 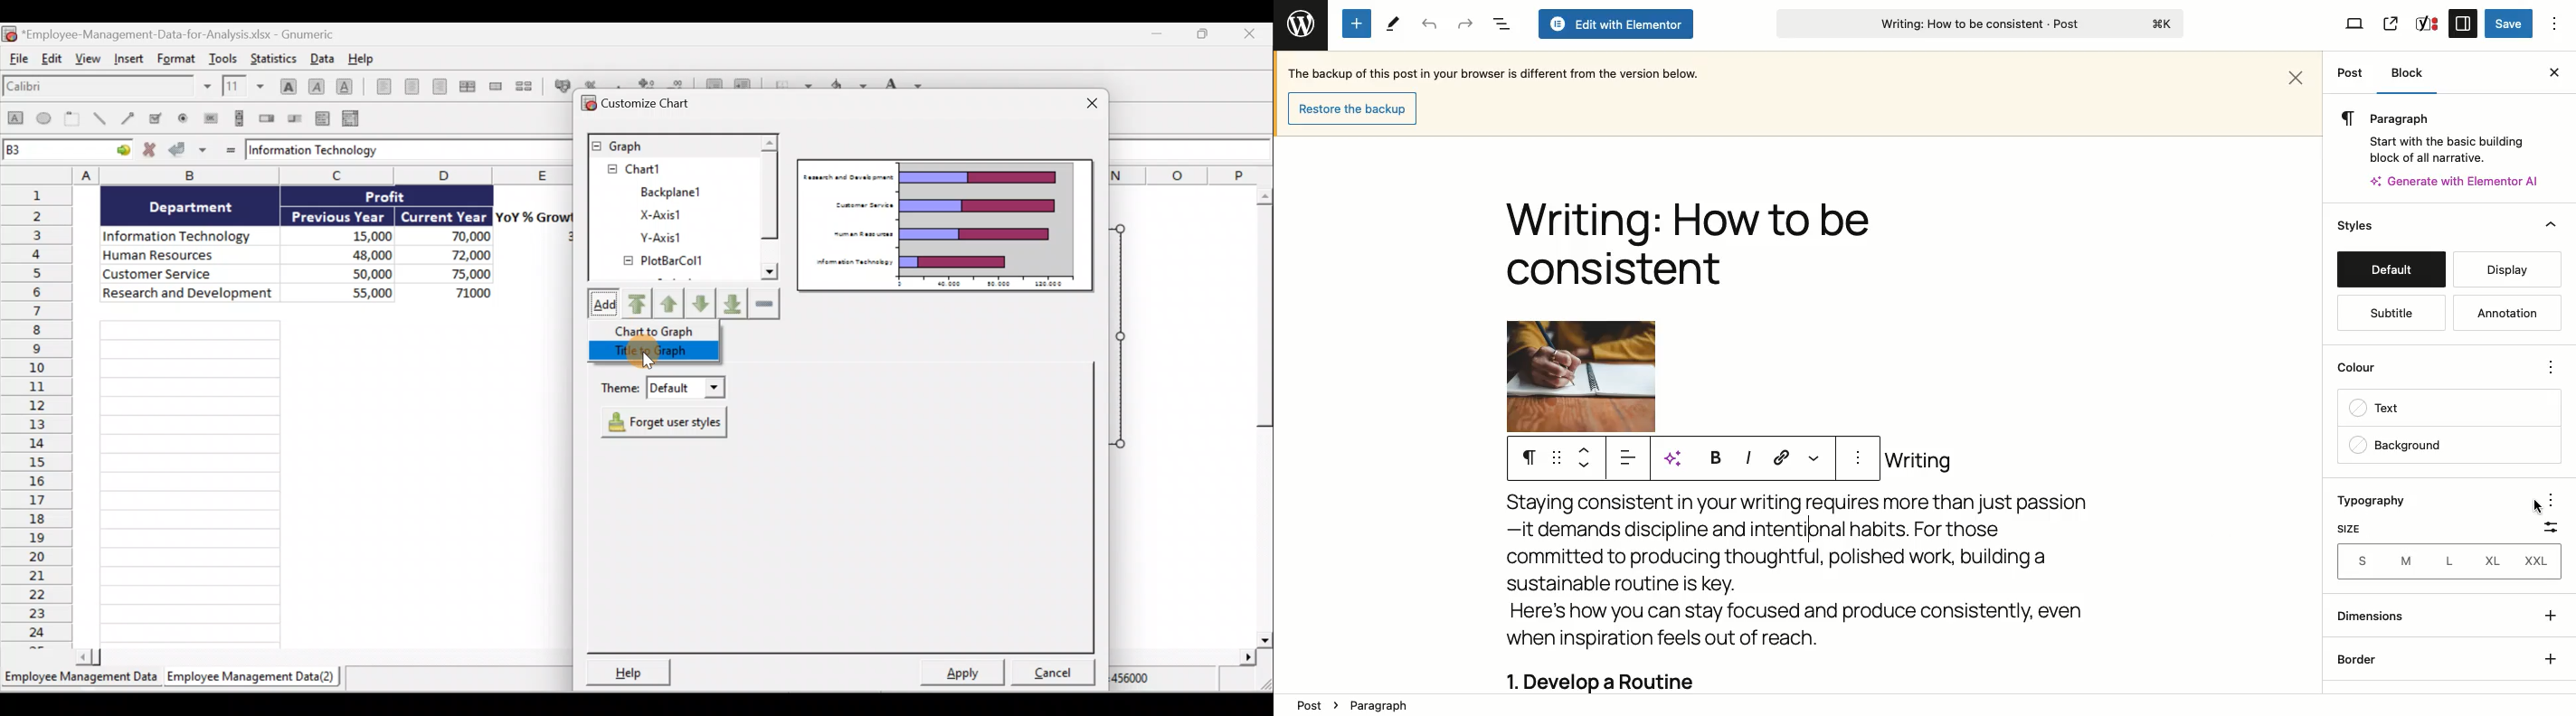 What do you see at coordinates (684, 214) in the screenshot?
I see `X-axis 1` at bounding box center [684, 214].